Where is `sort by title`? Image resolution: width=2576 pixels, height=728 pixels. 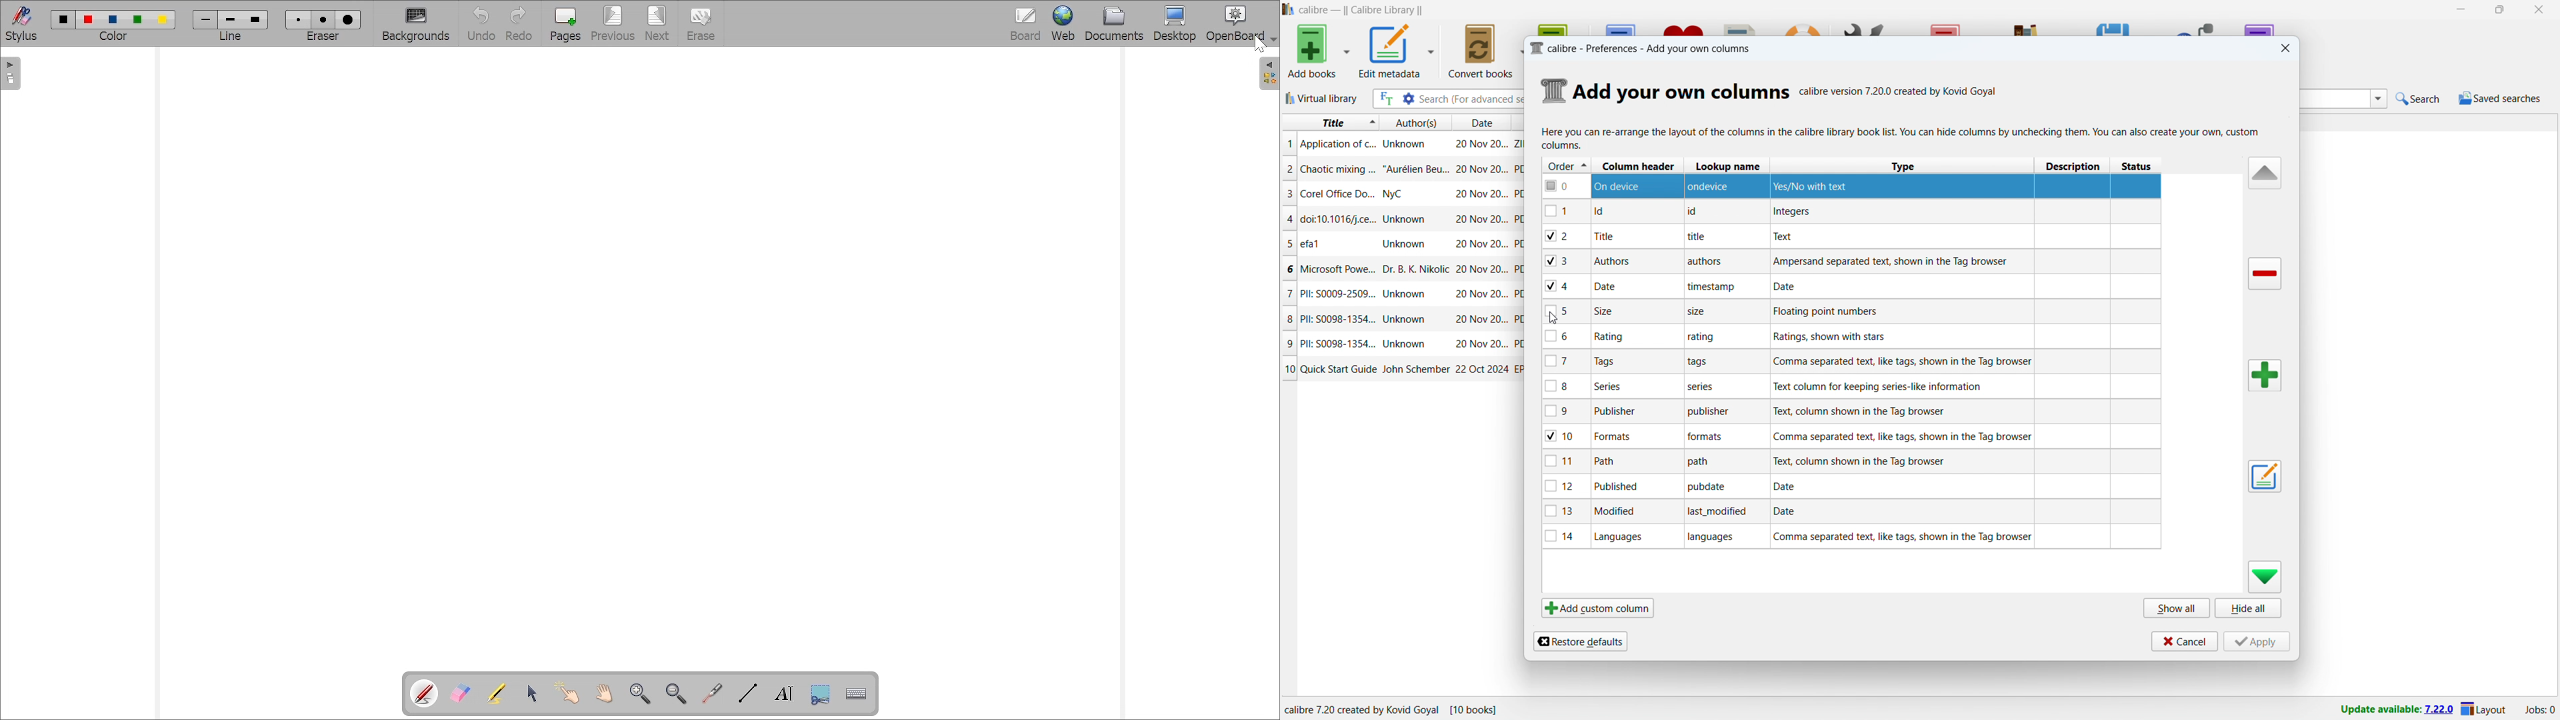 sort by title is located at coordinates (1331, 123).